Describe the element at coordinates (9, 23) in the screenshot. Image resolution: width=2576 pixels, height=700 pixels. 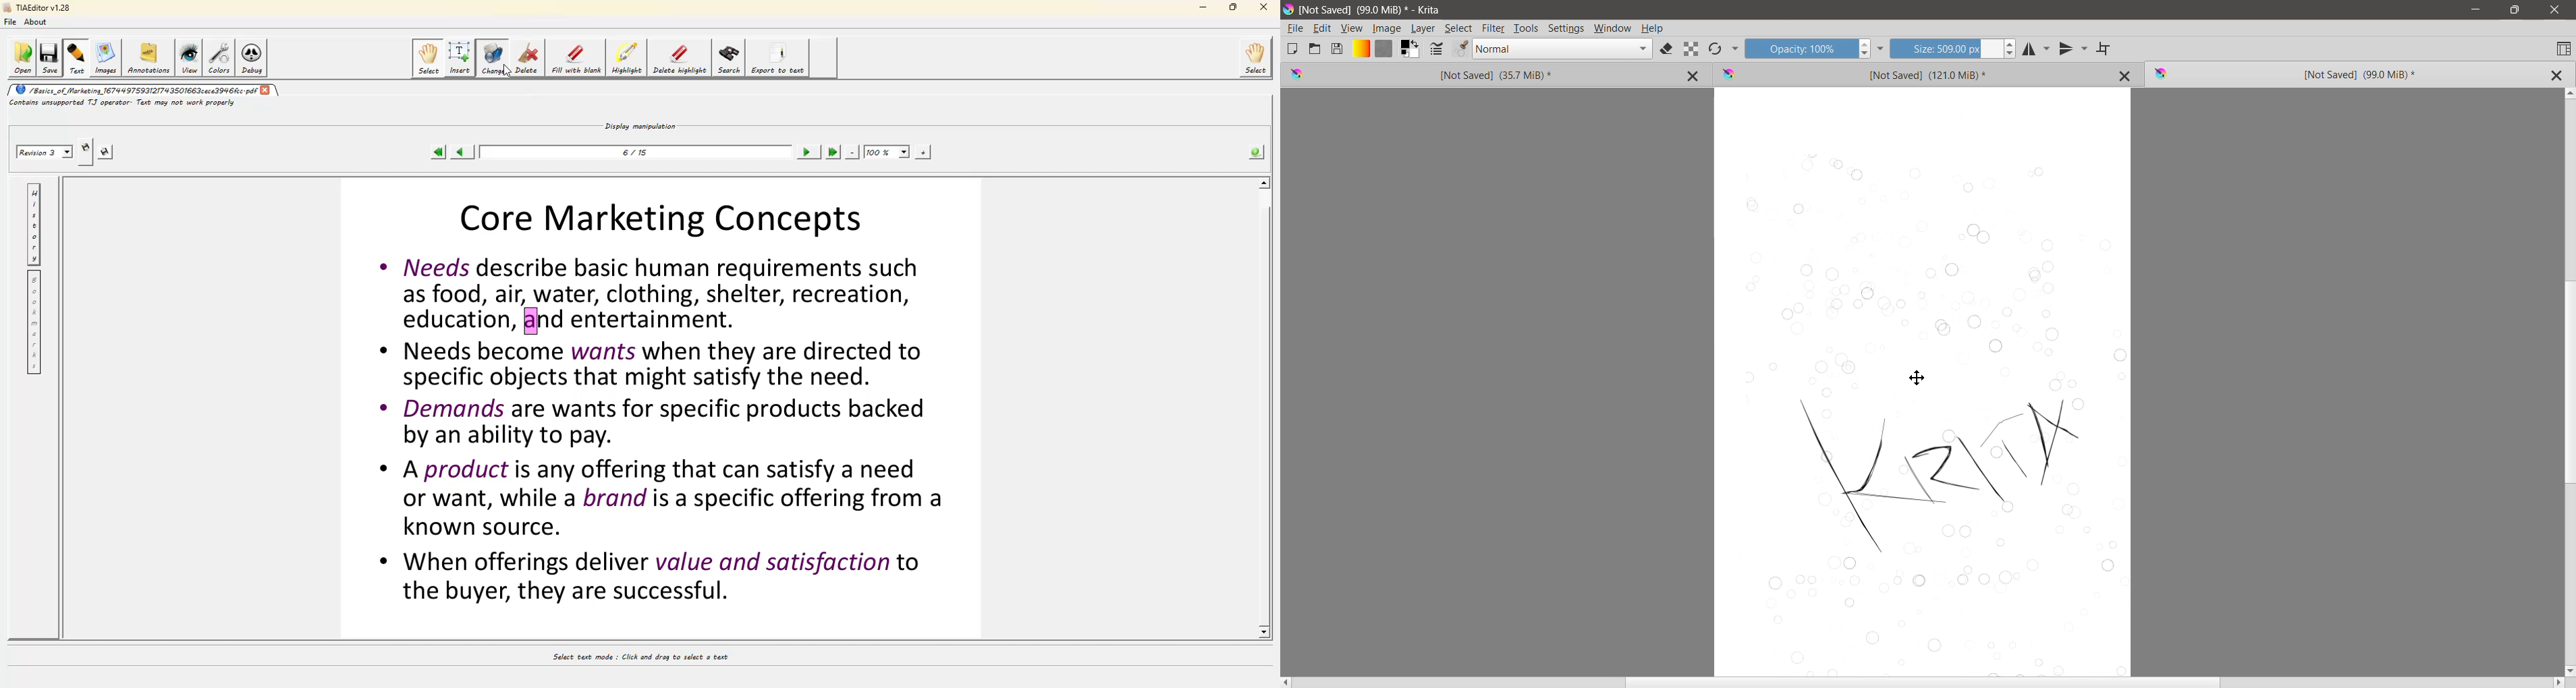
I see `file` at that location.